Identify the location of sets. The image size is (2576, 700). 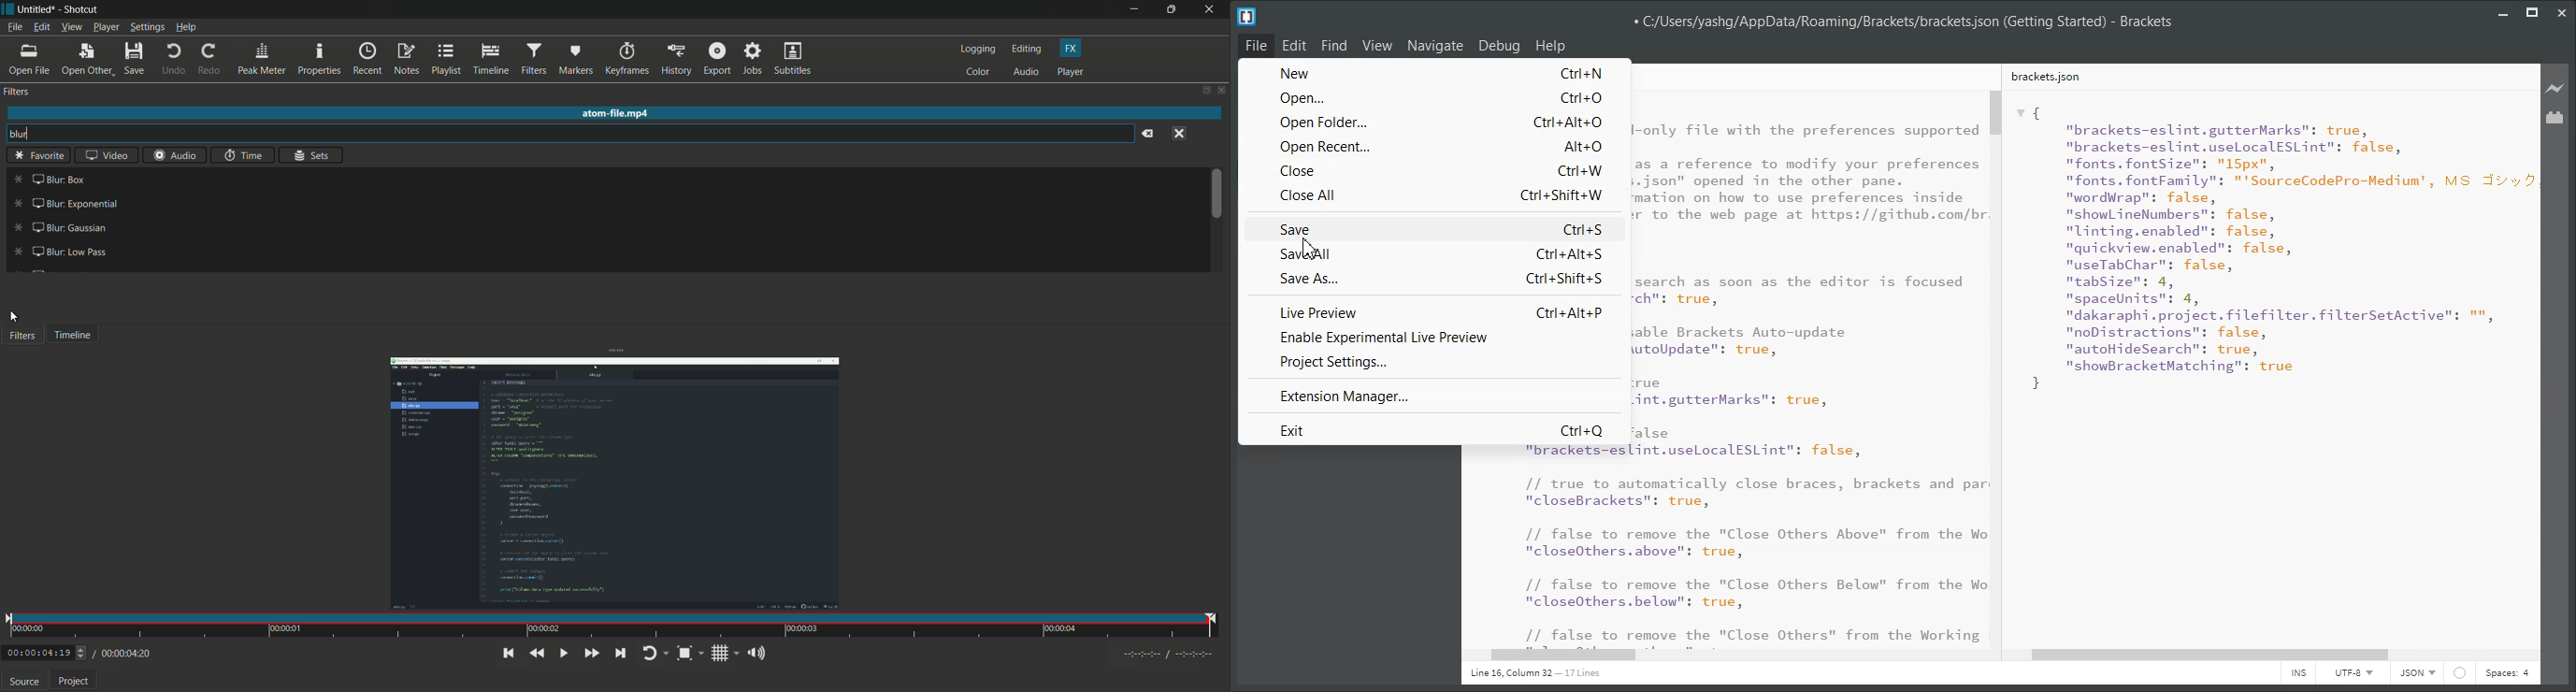
(313, 156).